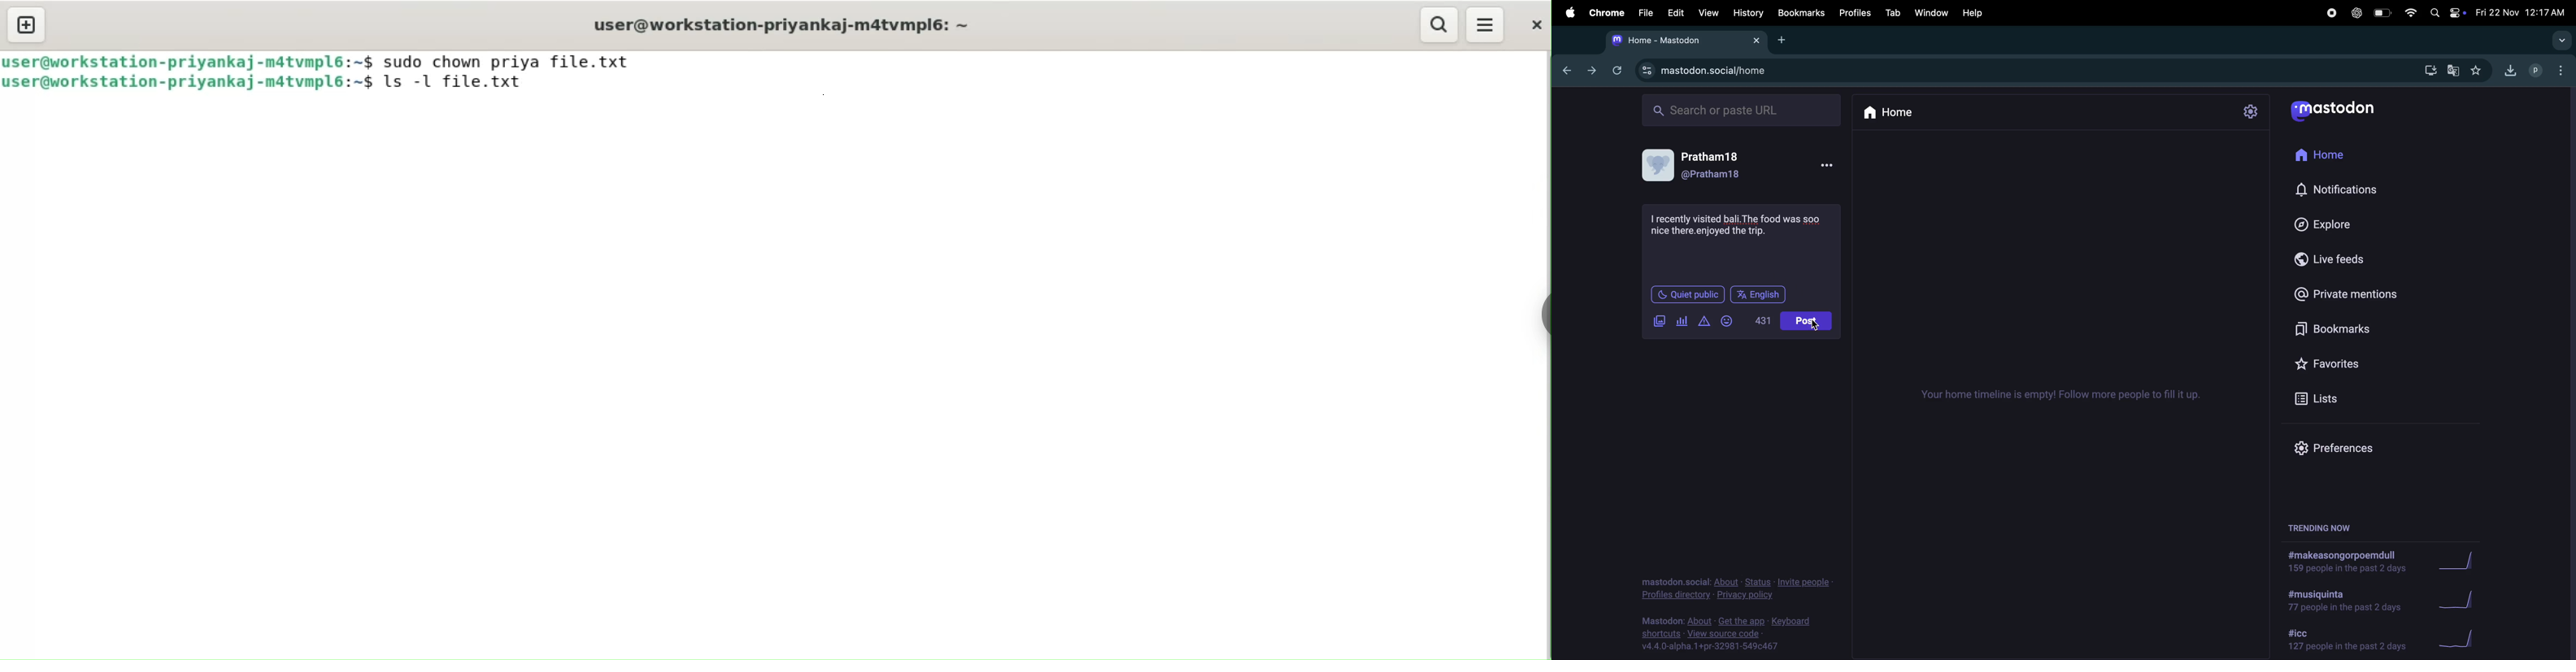 The height and width of the screenshot is (672, 2576). I want to click on lists, so click(2332, 396).